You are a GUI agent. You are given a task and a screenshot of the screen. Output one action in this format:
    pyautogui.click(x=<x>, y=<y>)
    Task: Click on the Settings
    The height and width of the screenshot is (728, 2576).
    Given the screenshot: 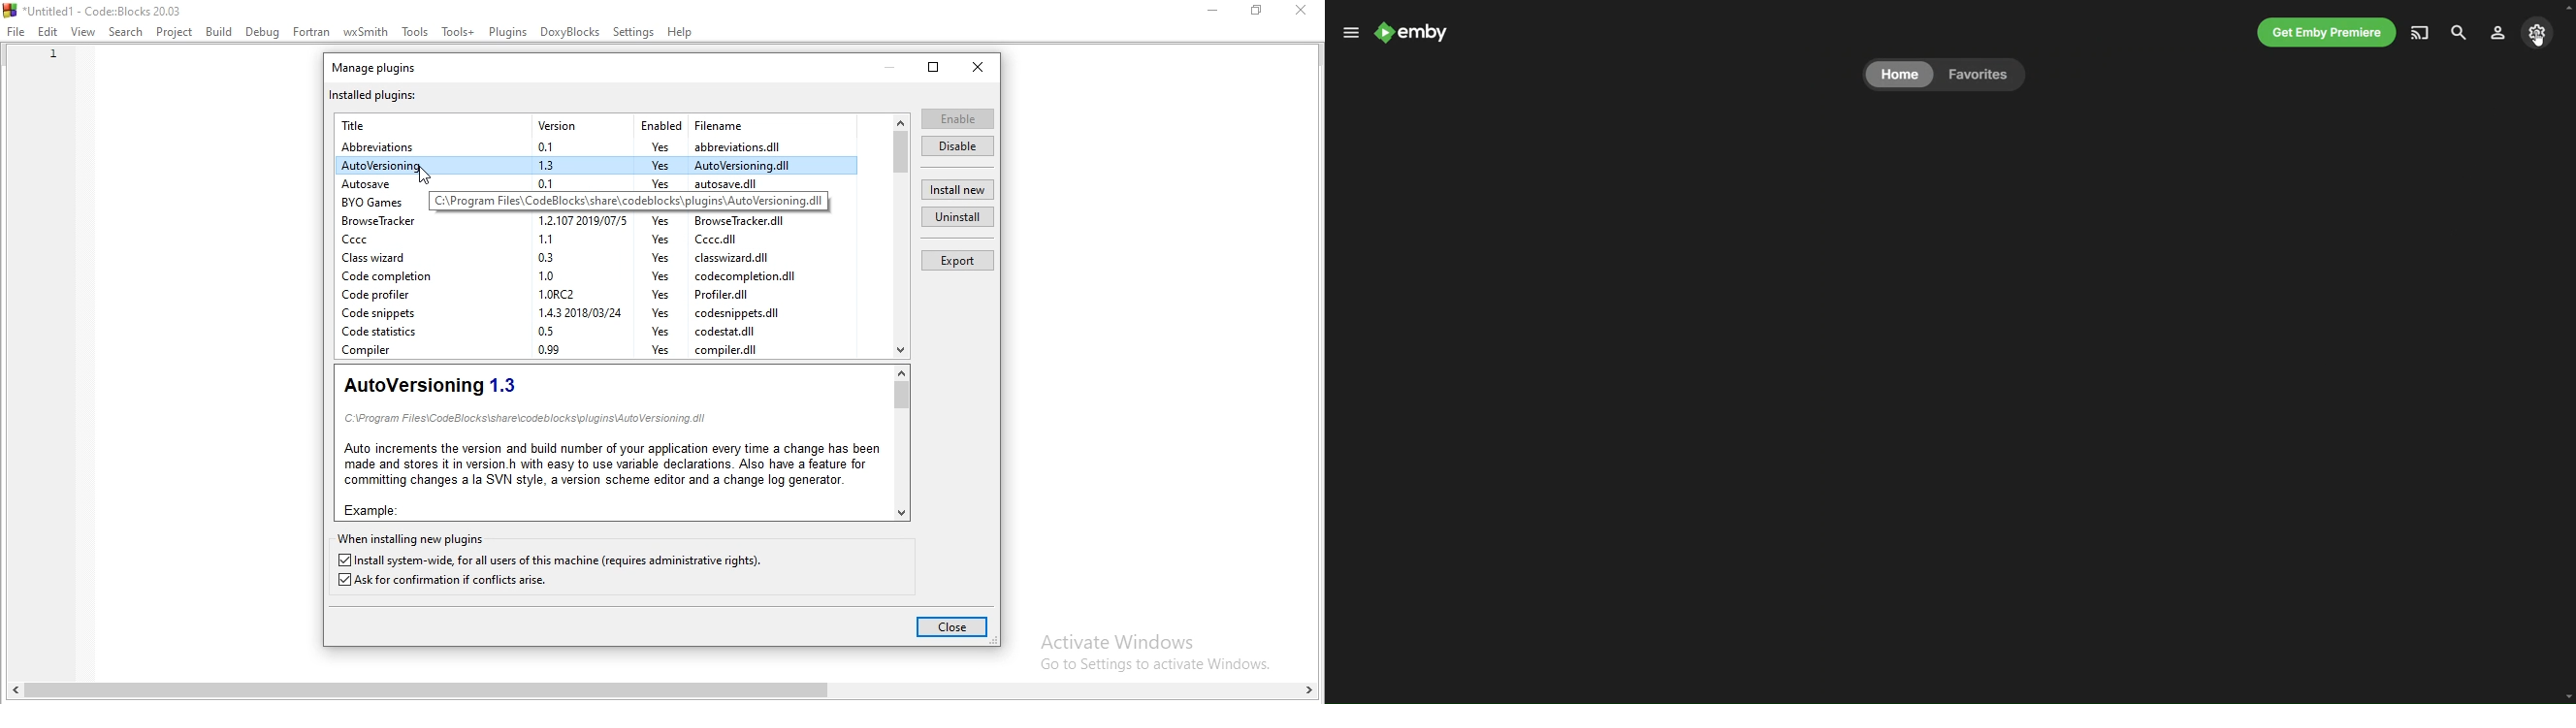 What is the action you would take?
    pyautogui.click(x=633, y=33)
    